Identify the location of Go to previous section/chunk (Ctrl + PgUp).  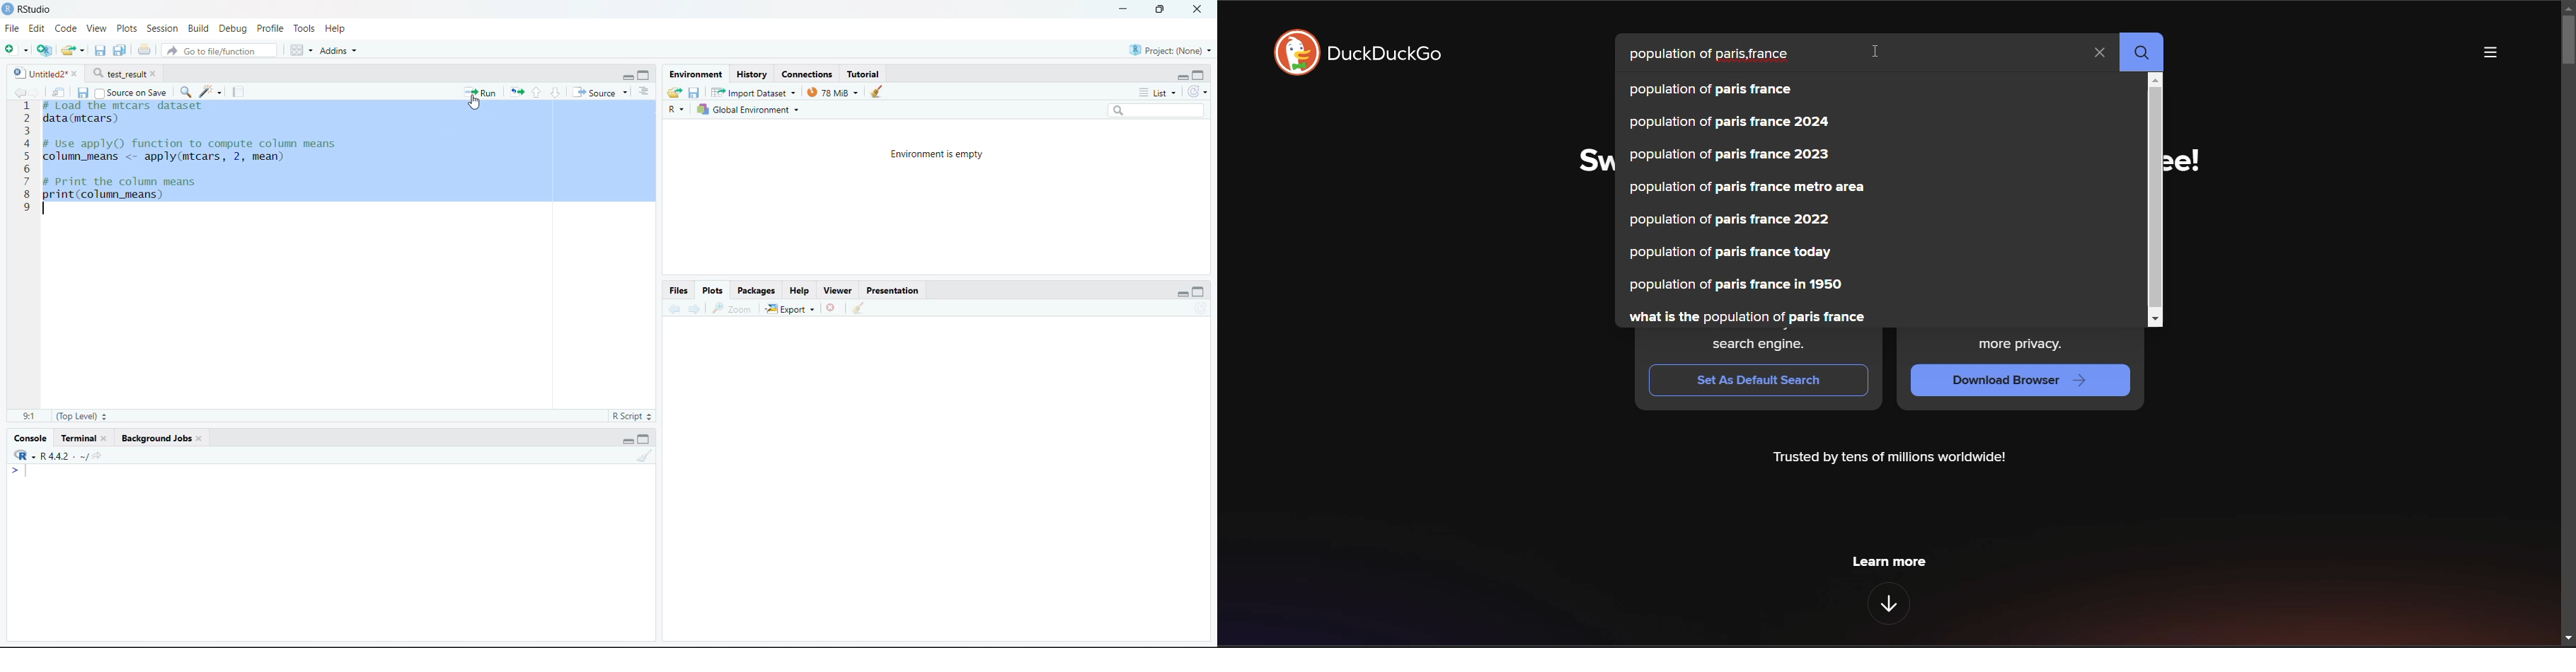
(539, 94).